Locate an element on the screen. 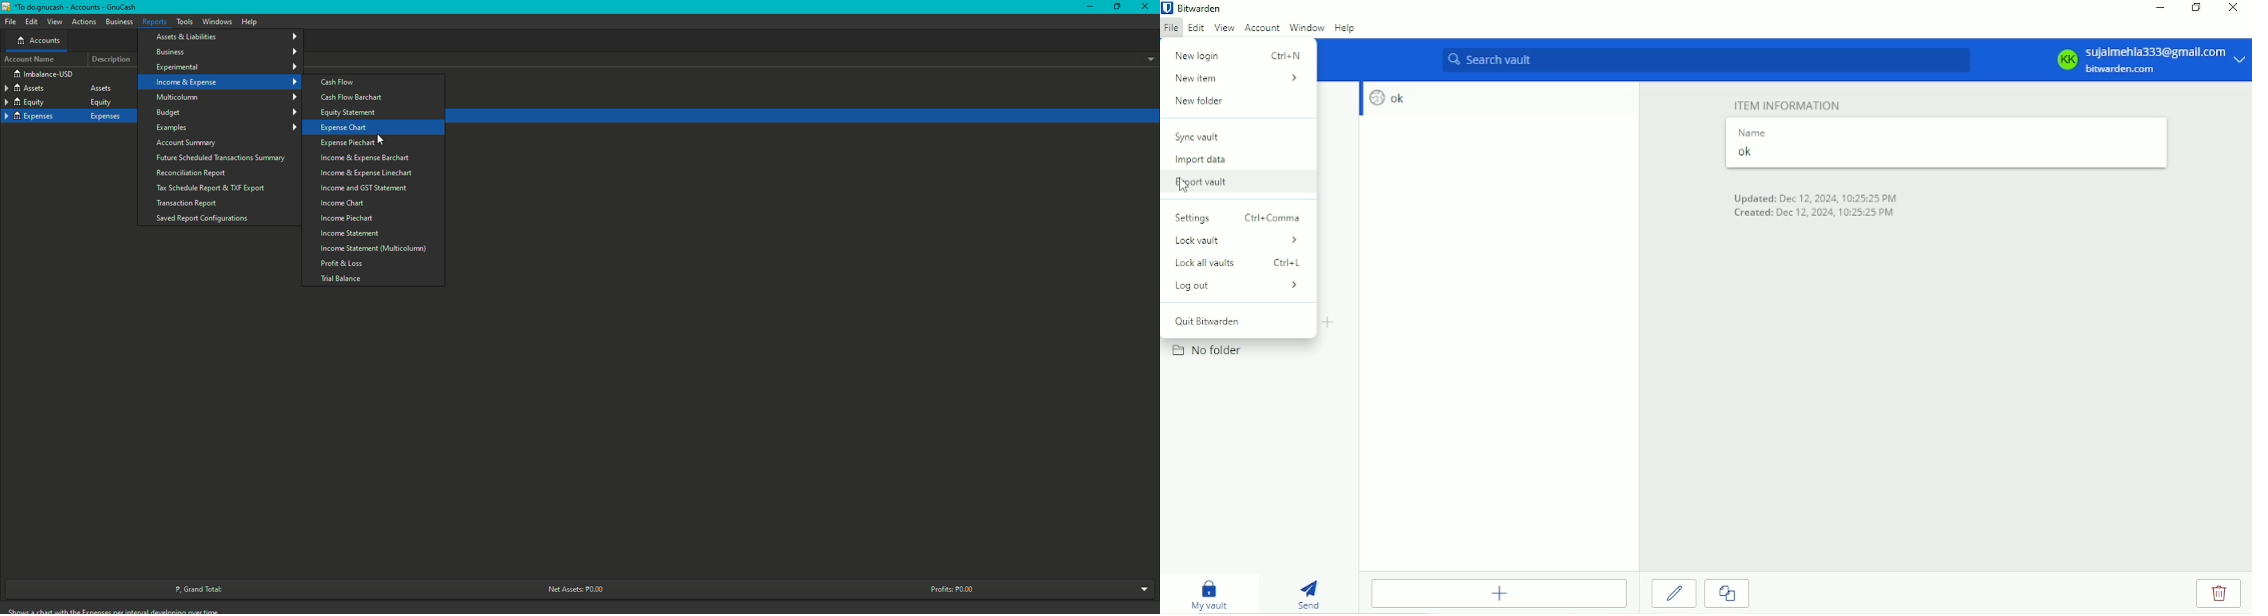 This screenshot has width=2268, height=616. Quit bitwarden is located at coordinates (1208, 322).